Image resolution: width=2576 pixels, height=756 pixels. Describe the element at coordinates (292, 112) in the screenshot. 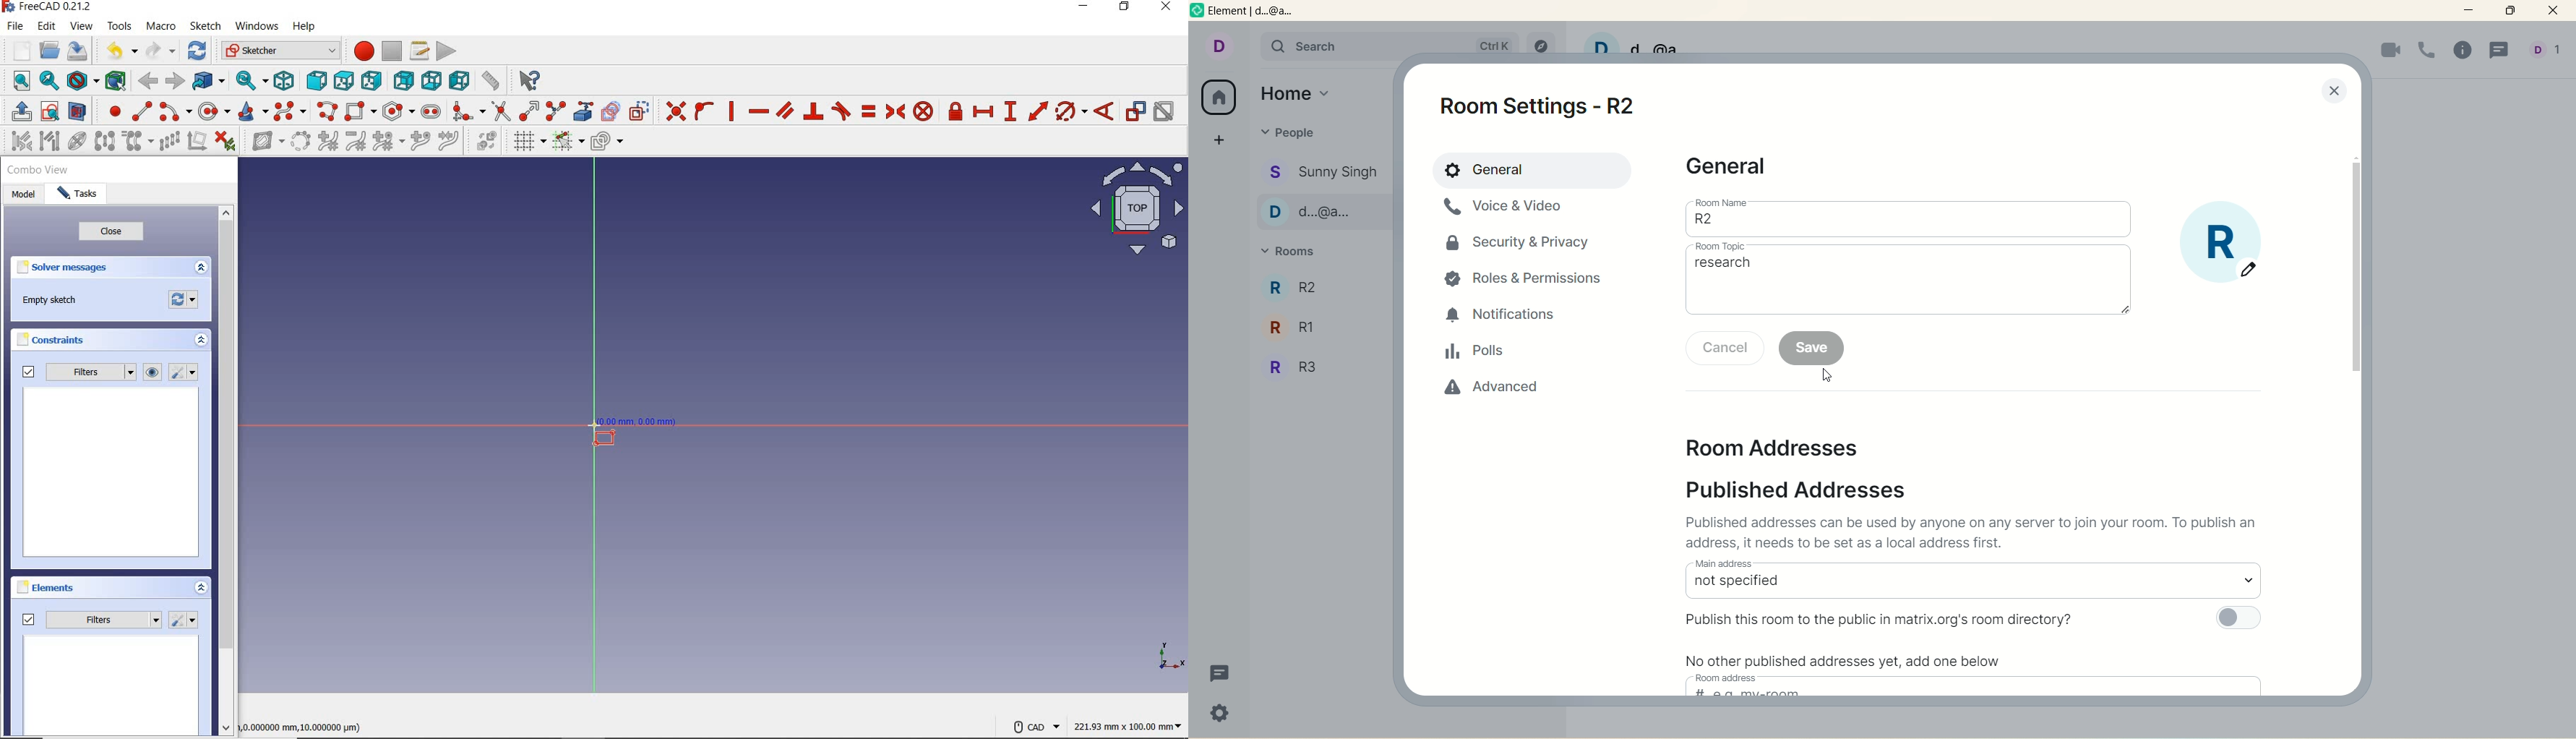

I see `create B-Spline` at that location.